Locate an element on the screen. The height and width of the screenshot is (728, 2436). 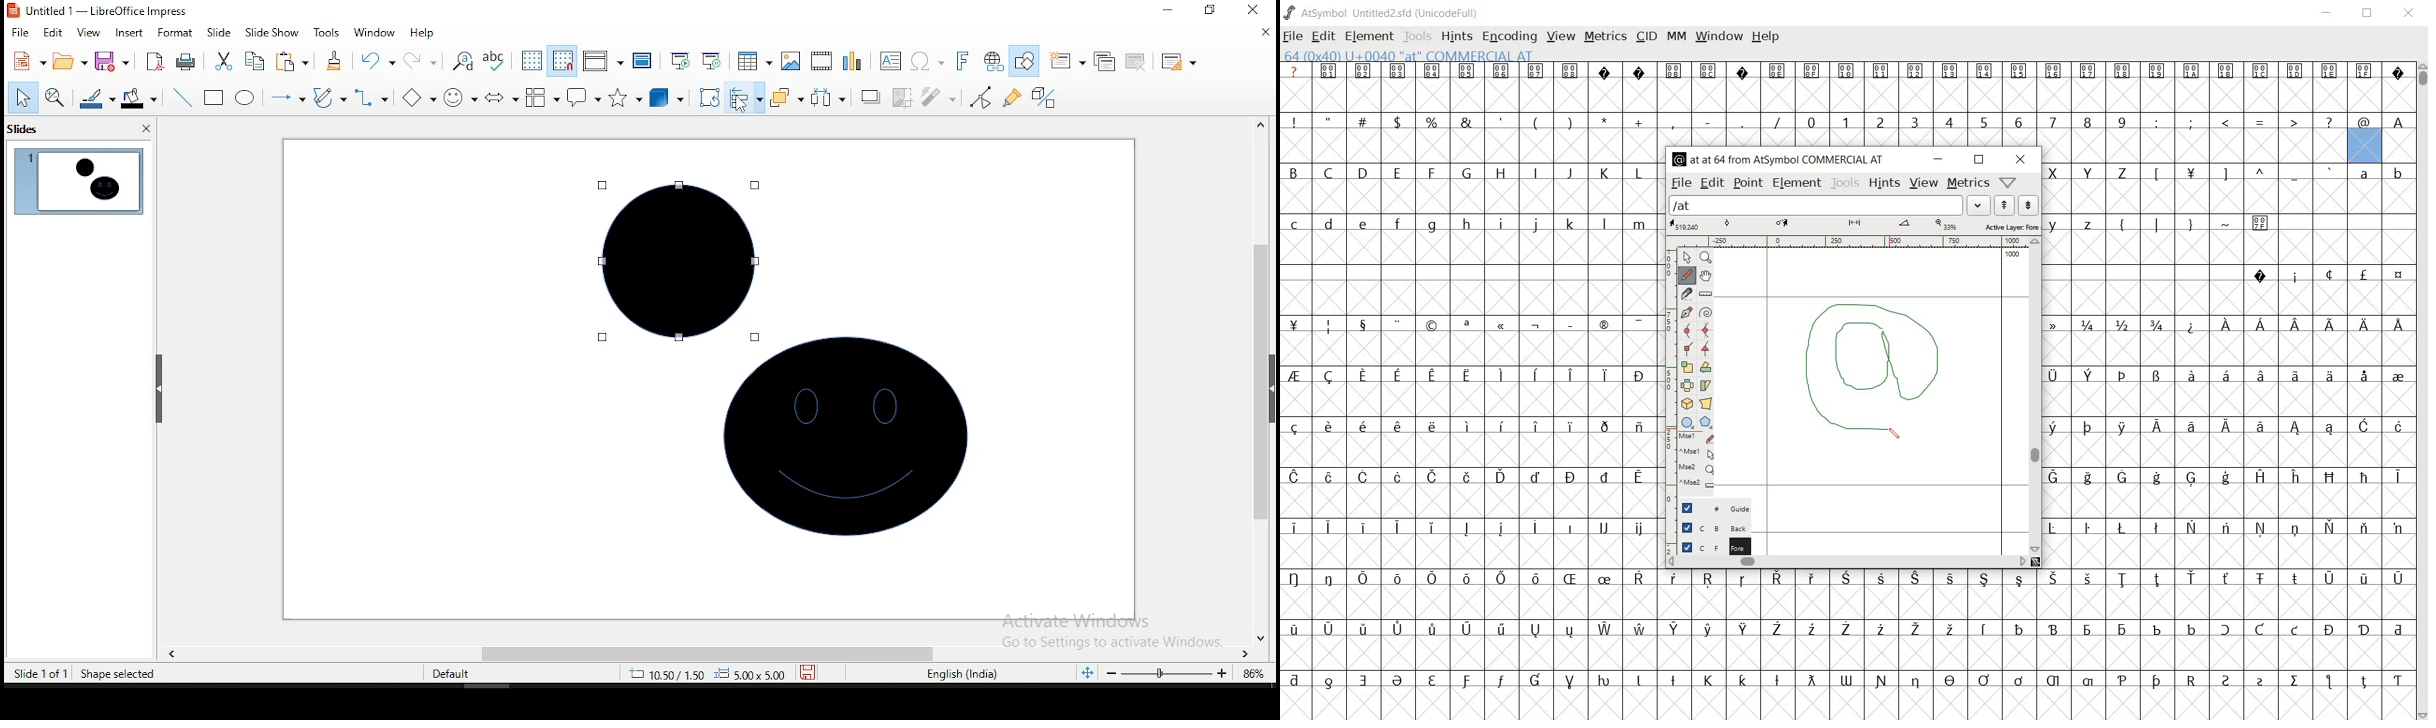
block arrows is located at coordinates (500, 97).